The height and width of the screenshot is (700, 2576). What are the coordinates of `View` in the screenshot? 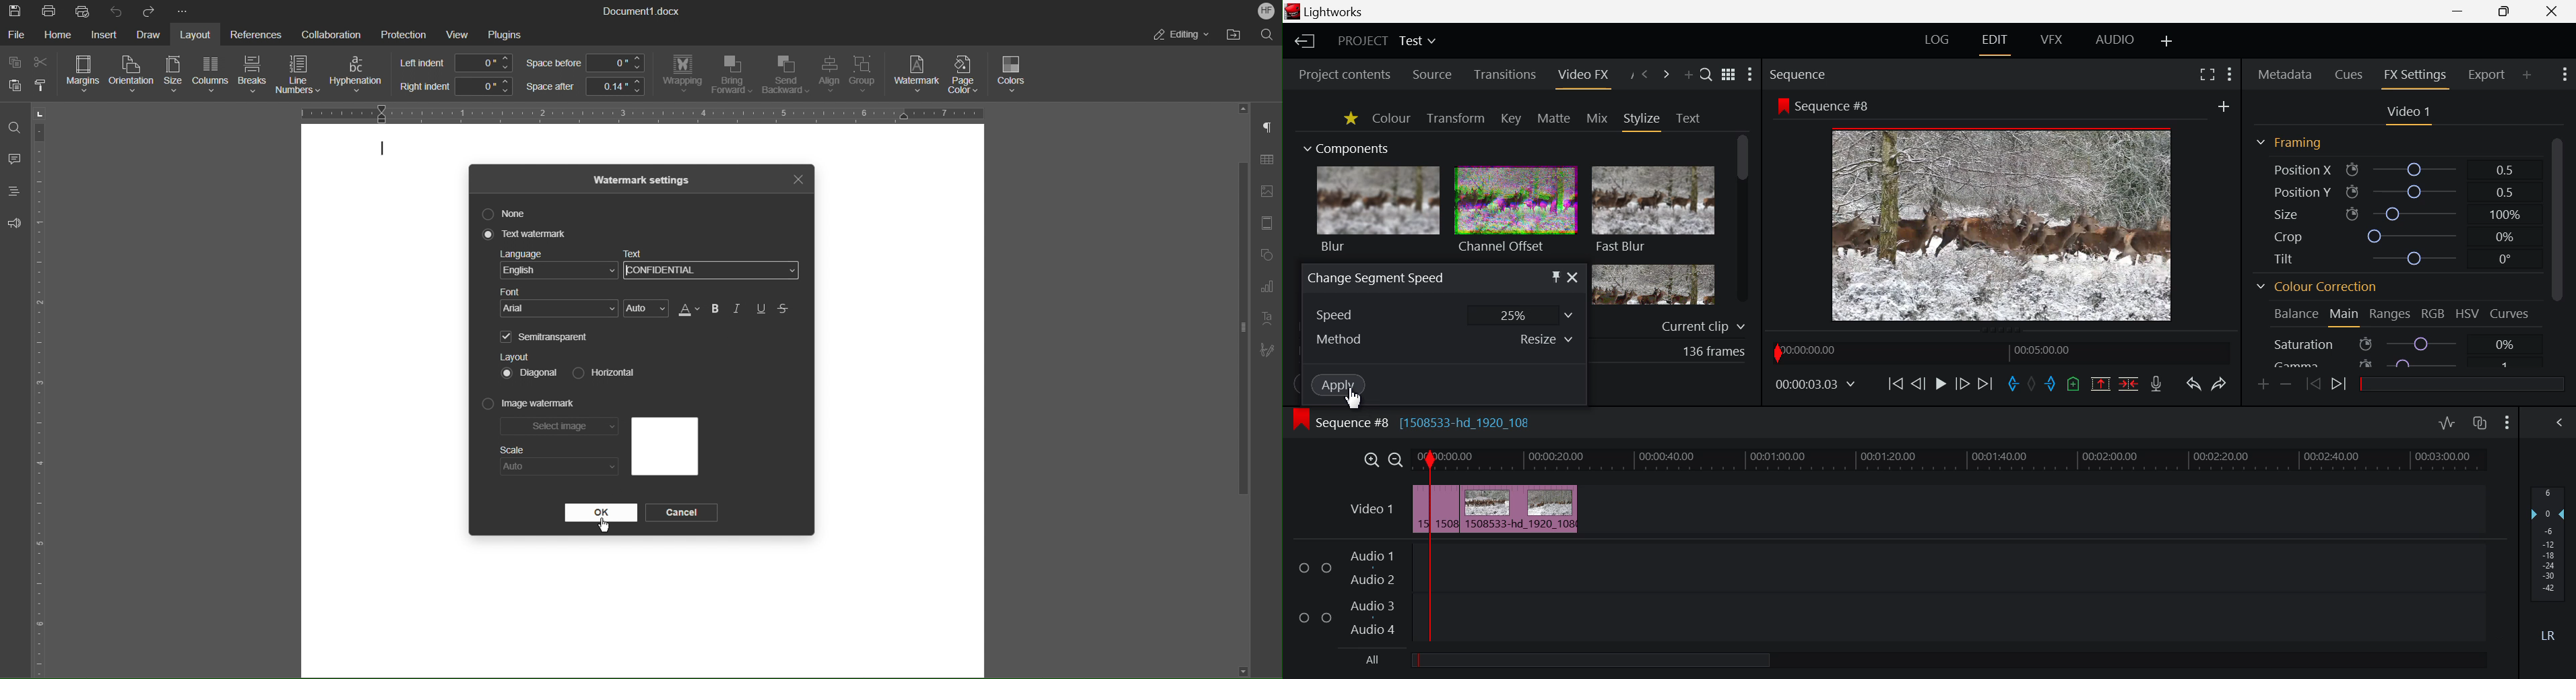 It's located at (459, 34).